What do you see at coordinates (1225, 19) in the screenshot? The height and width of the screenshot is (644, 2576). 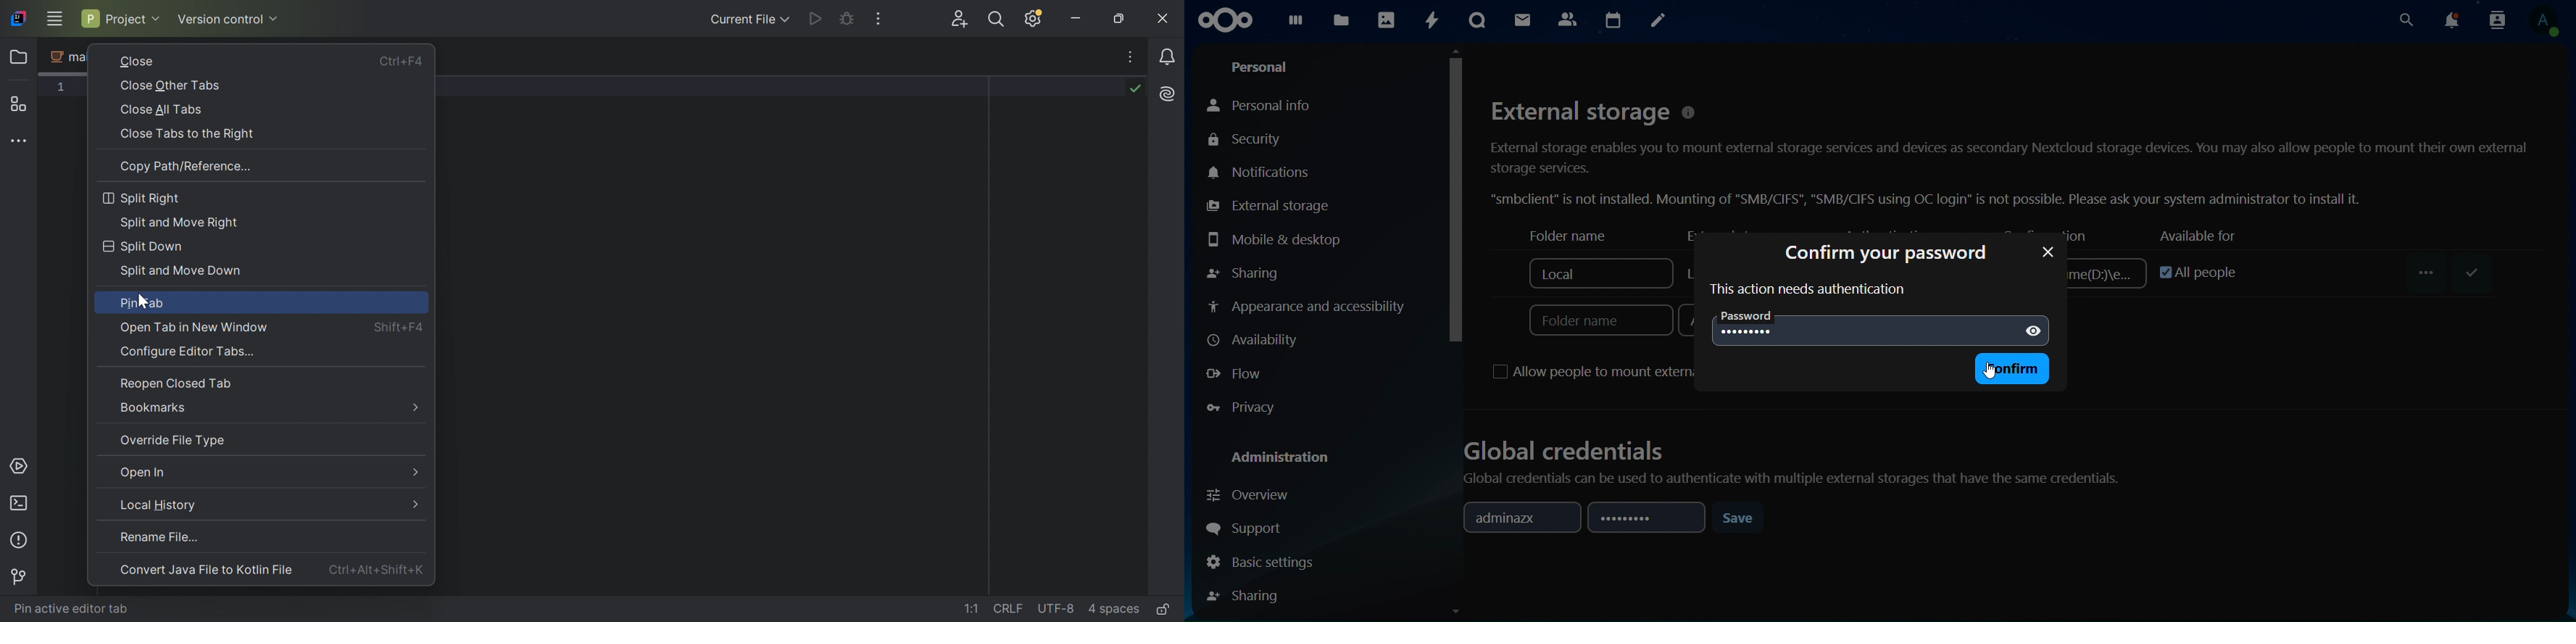 I see `icon` at bounding box center [1225, 19].